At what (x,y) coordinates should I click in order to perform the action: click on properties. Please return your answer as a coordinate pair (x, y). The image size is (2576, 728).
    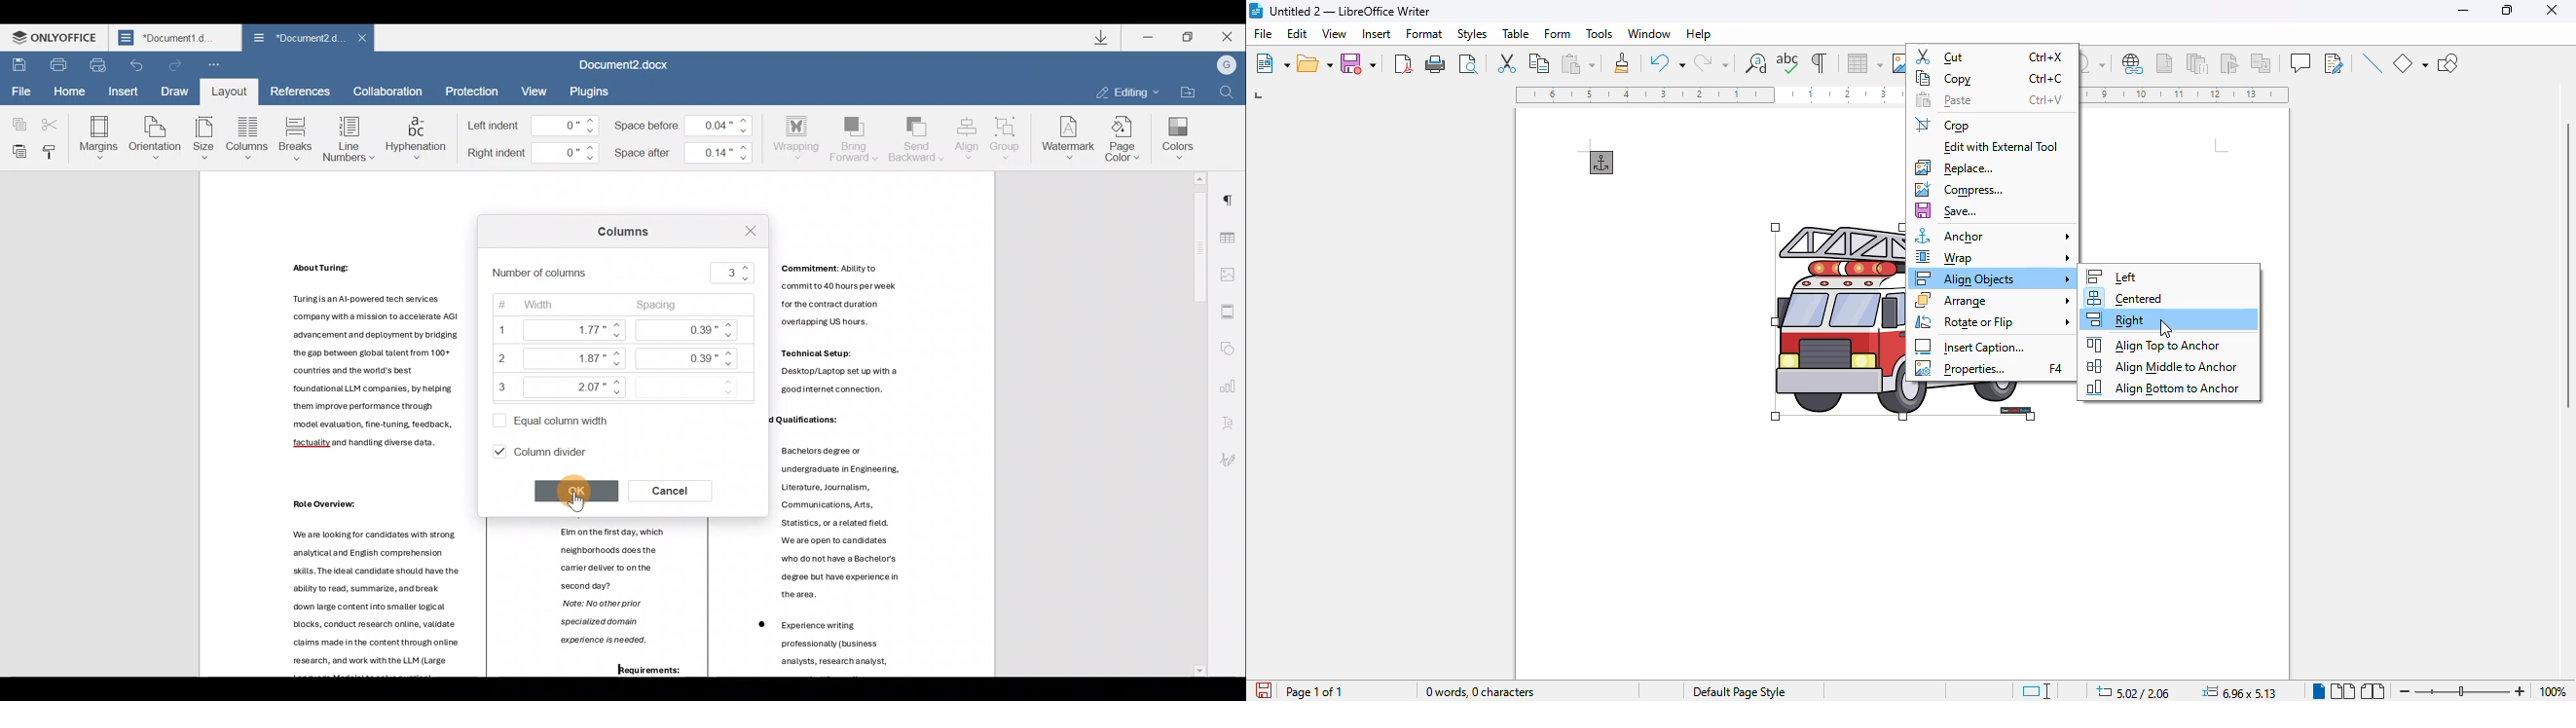
    Looking at the image, I should click on (1989, 369).